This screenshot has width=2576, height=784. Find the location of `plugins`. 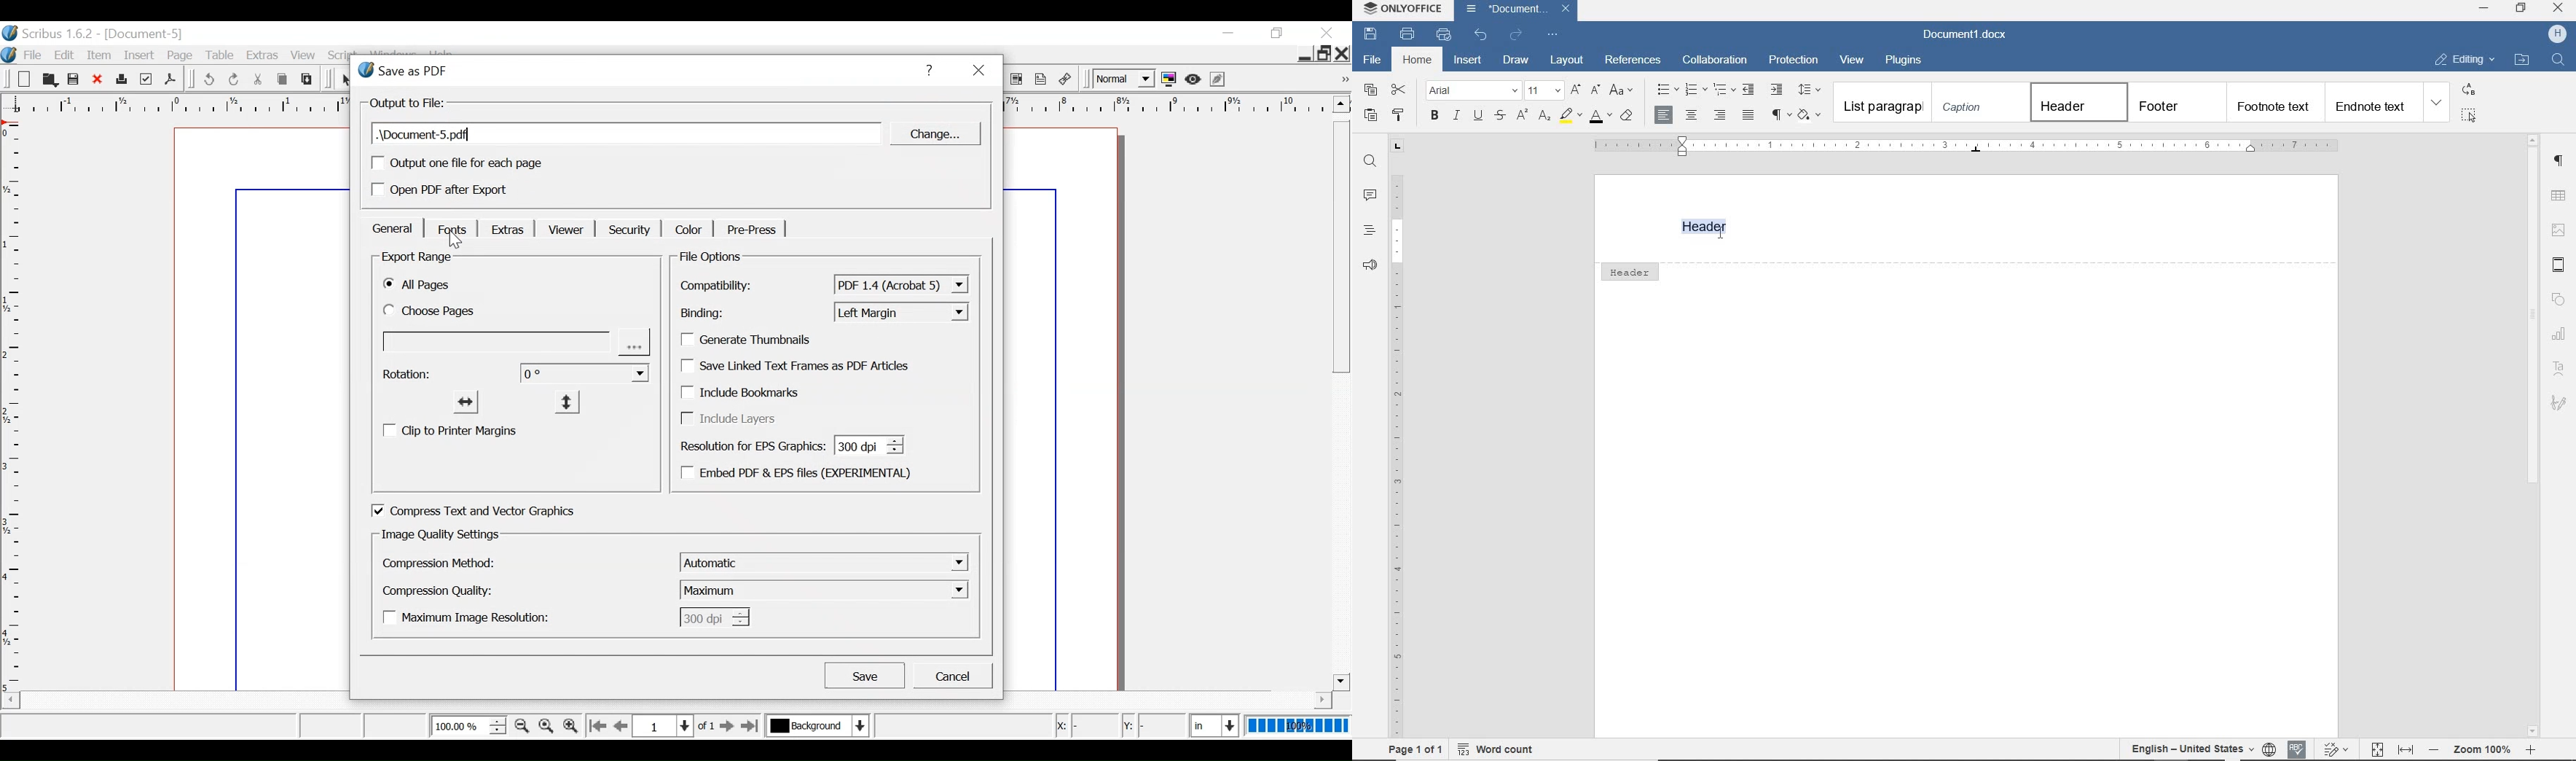

plugins is located at coordinates (1907, 59).